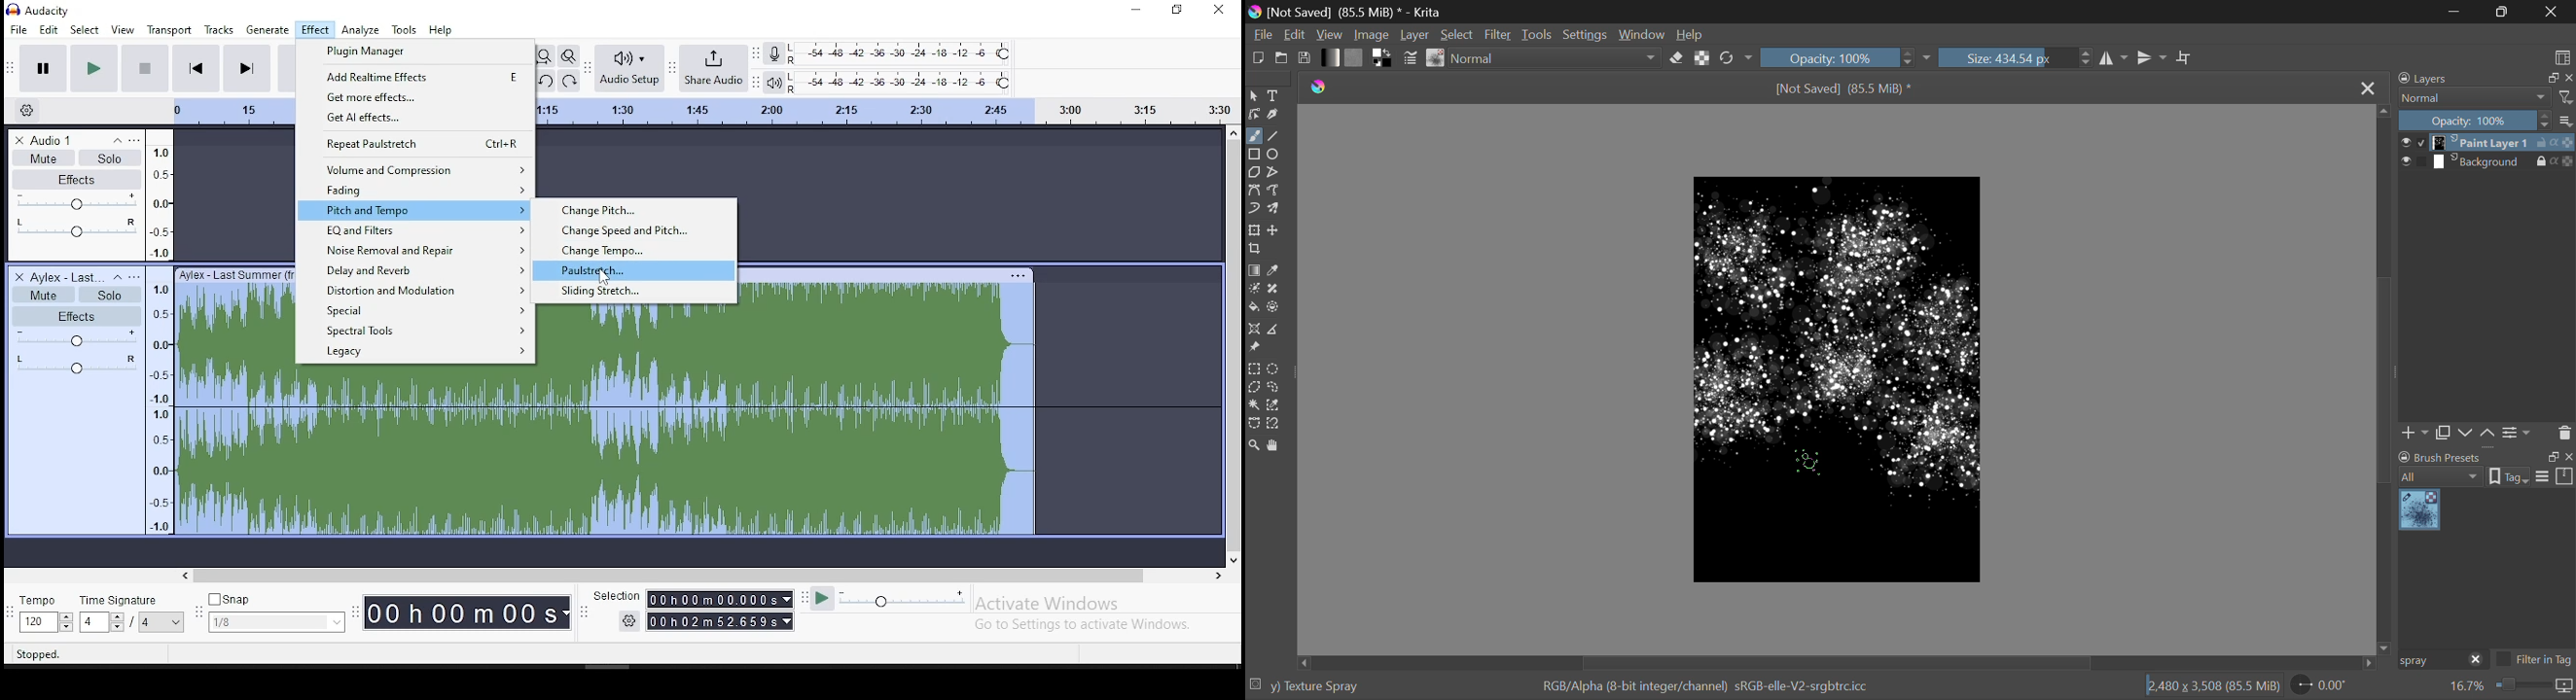 The width and height of the screenshot is (2576, 700). I want to click on add real time effects, so click(416, 76).